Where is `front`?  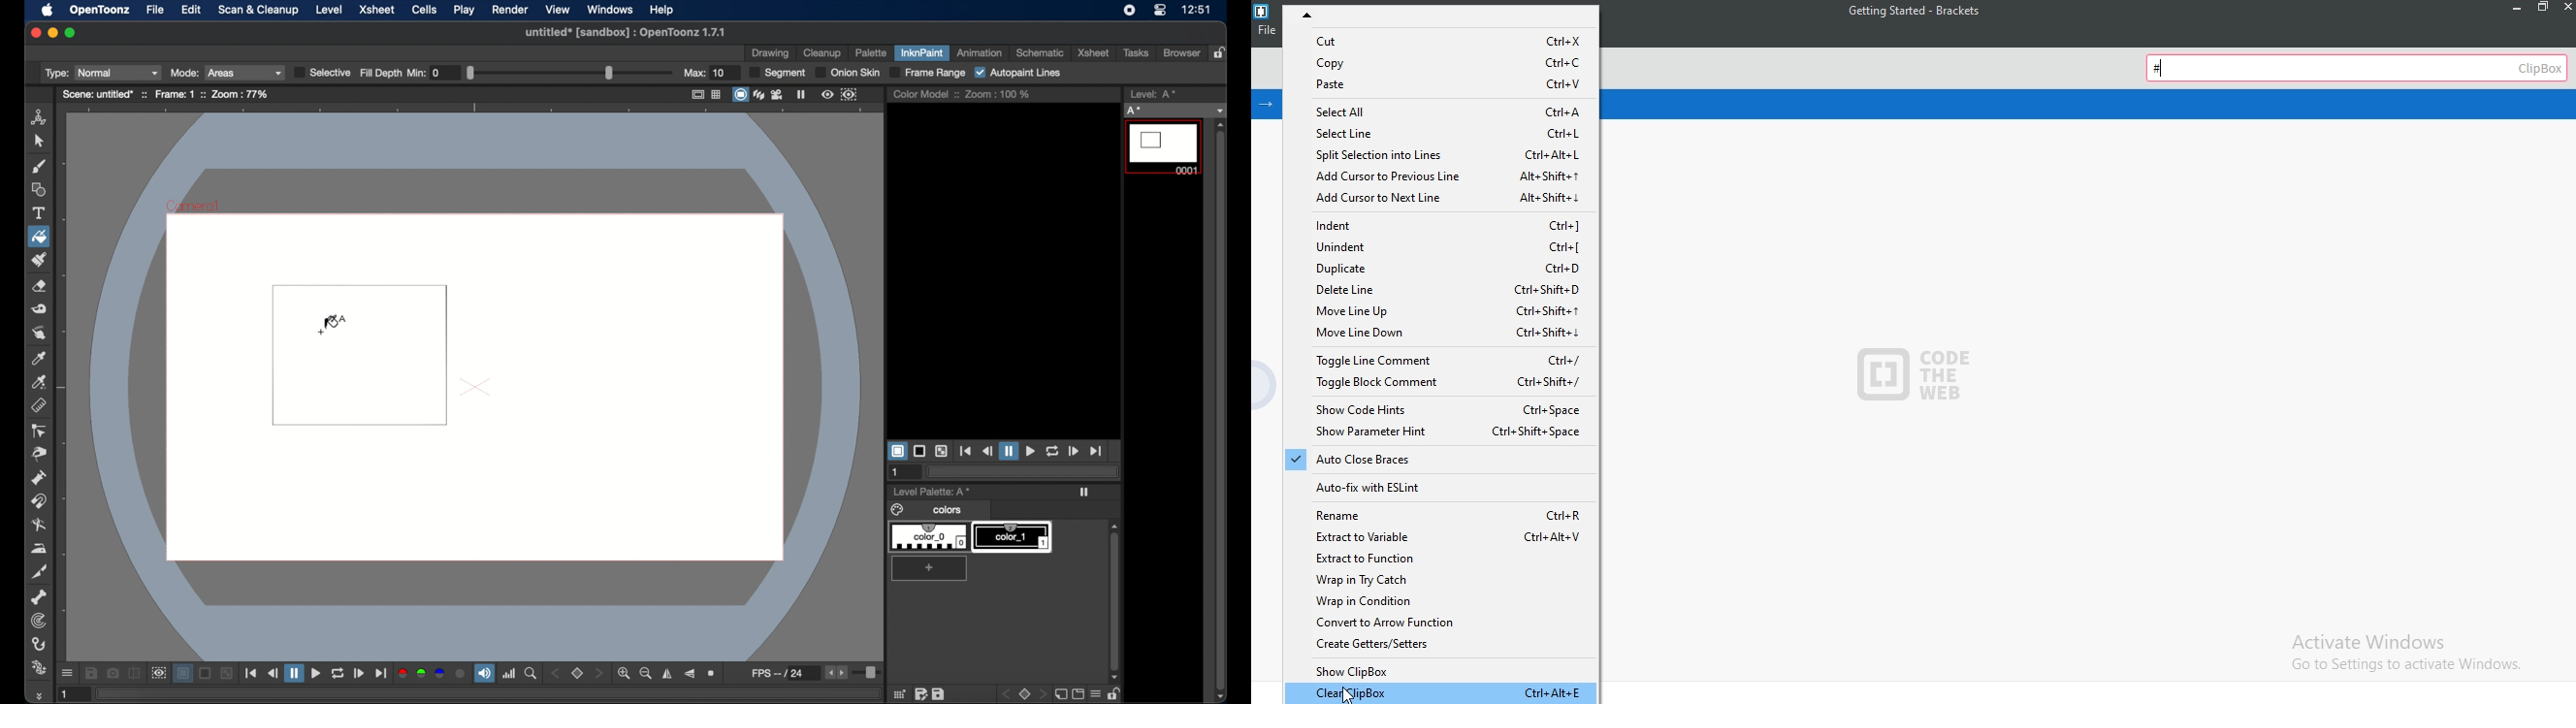
front is located at coordinates (1043, 694).